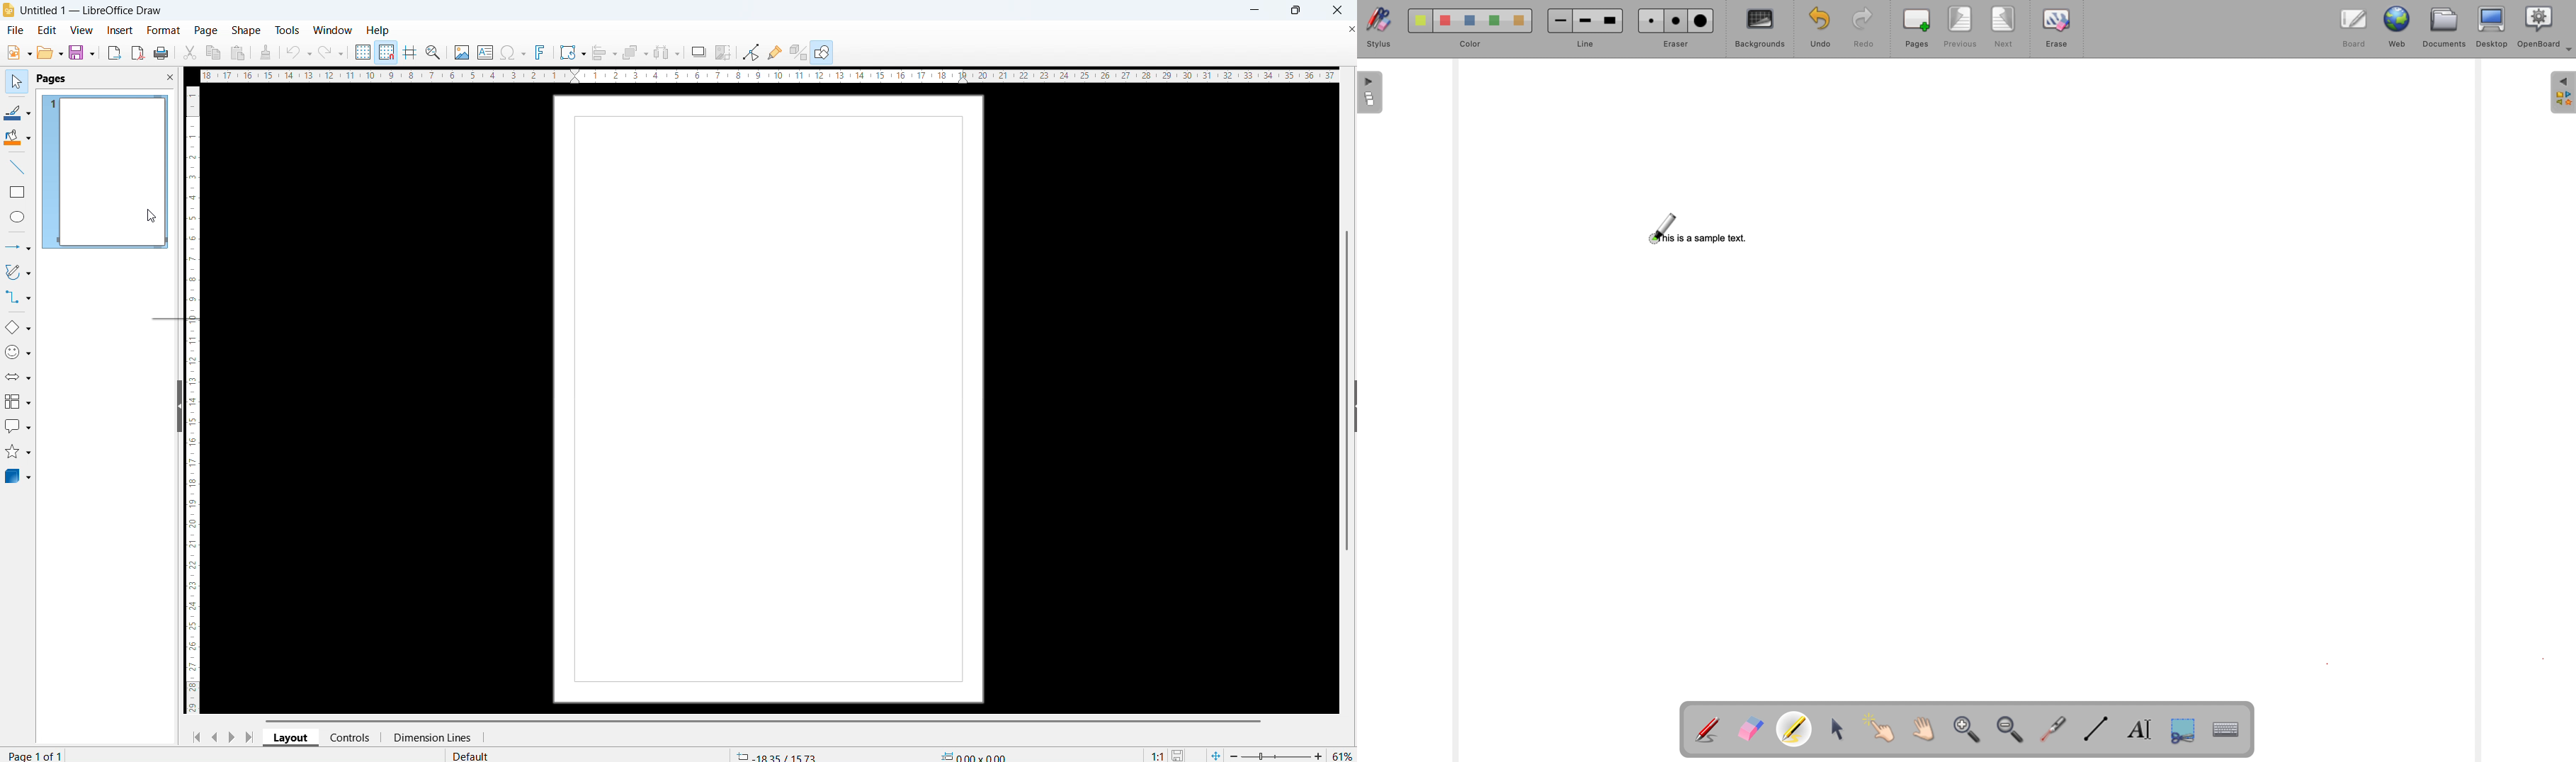 This screenshot has height=784, width=2576. What do you see at coordinates (433, 52) in the screenshot?
I see `zoom` at bounding box center [433, 52].